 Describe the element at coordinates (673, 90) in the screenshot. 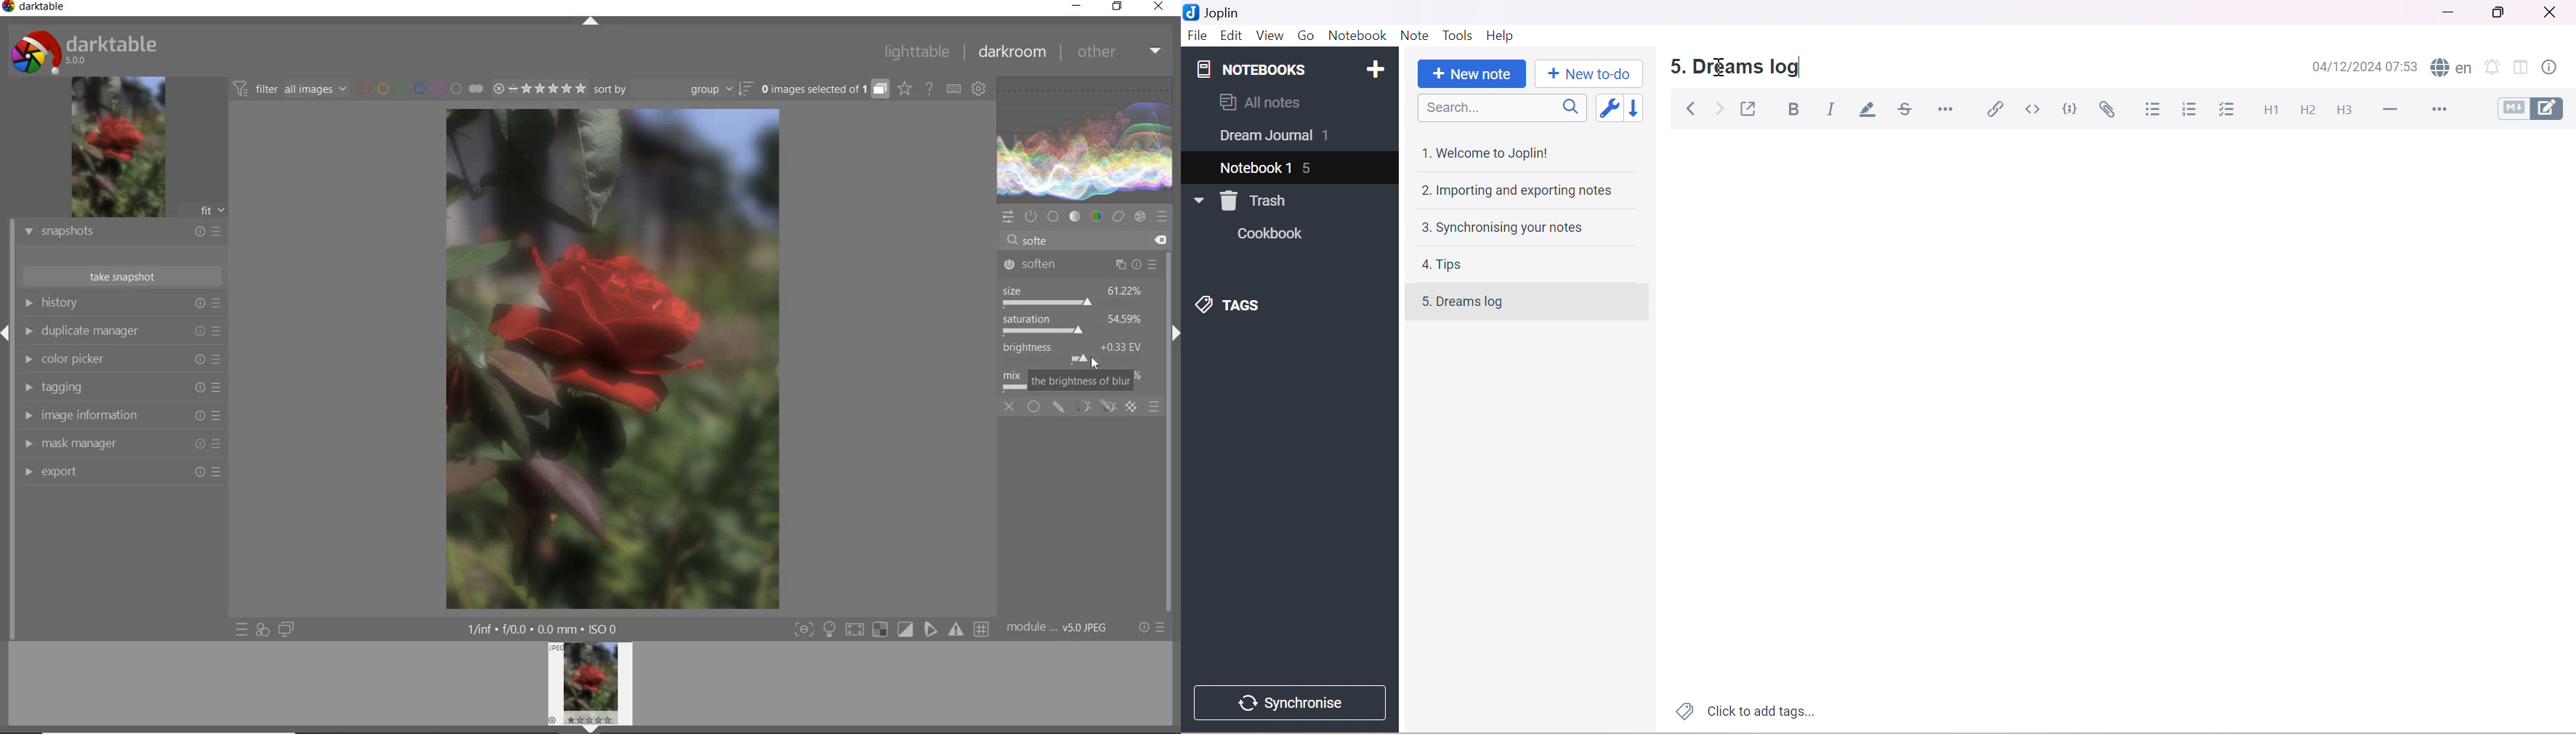

I see `sort` at that location.